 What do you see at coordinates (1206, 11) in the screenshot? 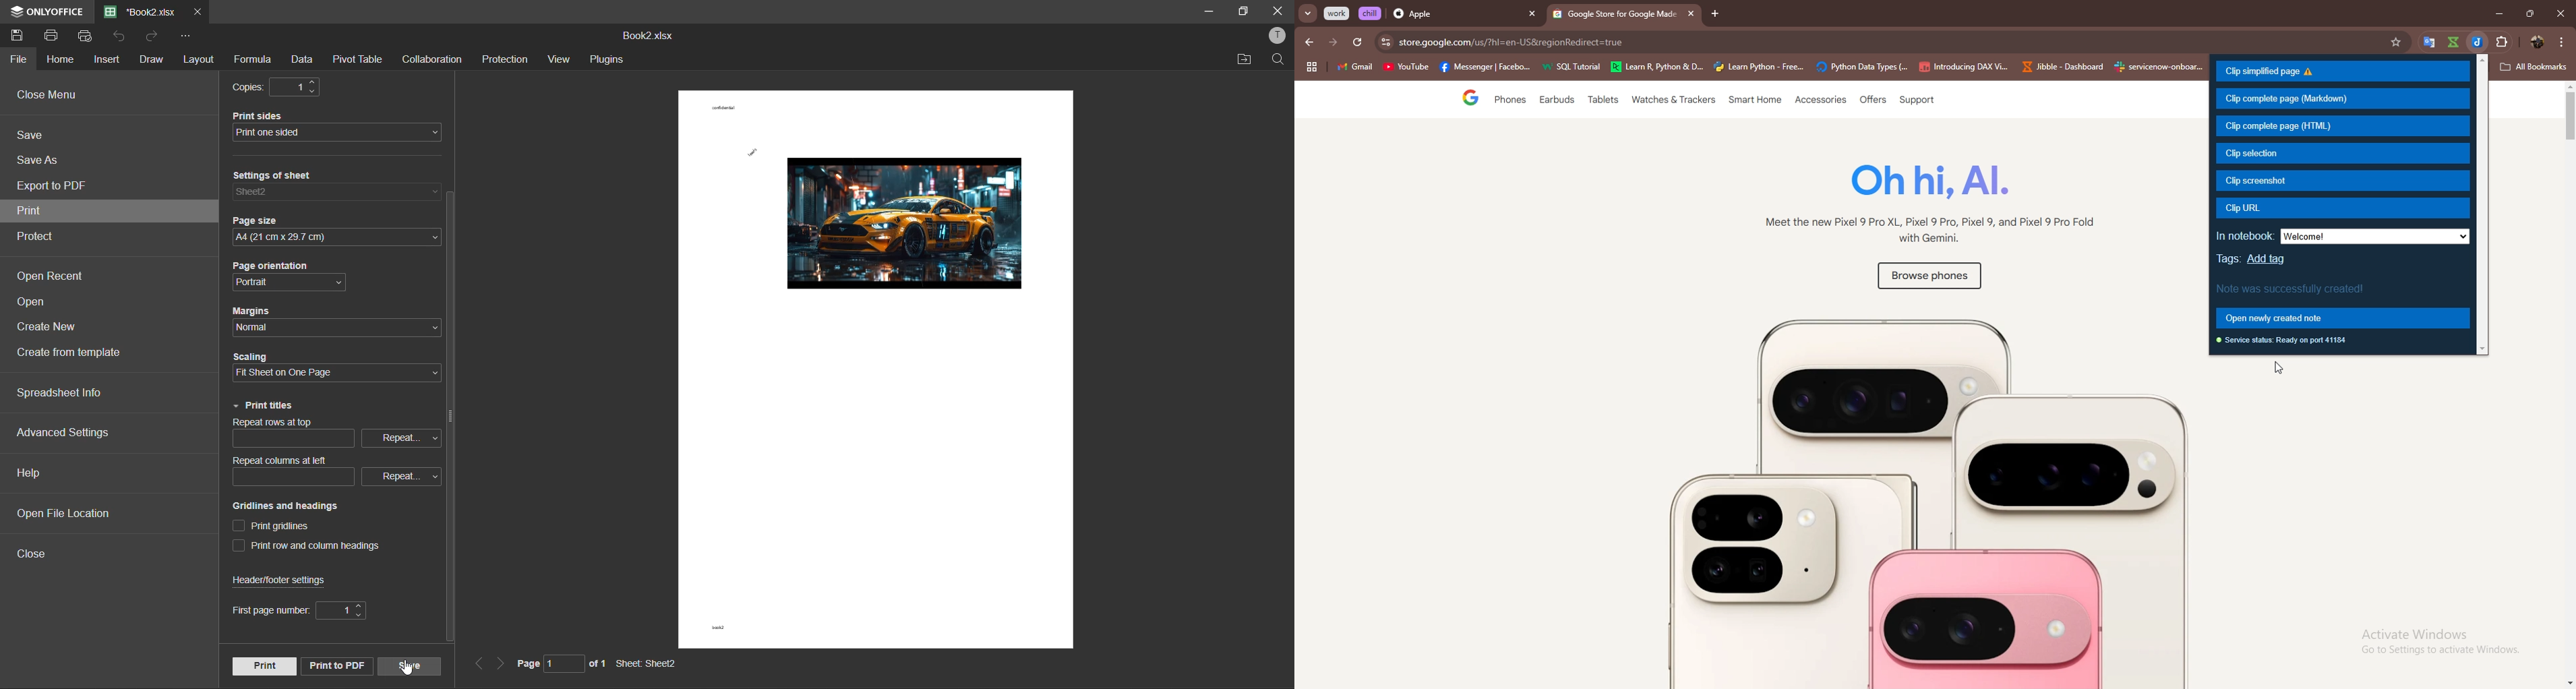
I see `minimize` at bounding box center [1206, 11].